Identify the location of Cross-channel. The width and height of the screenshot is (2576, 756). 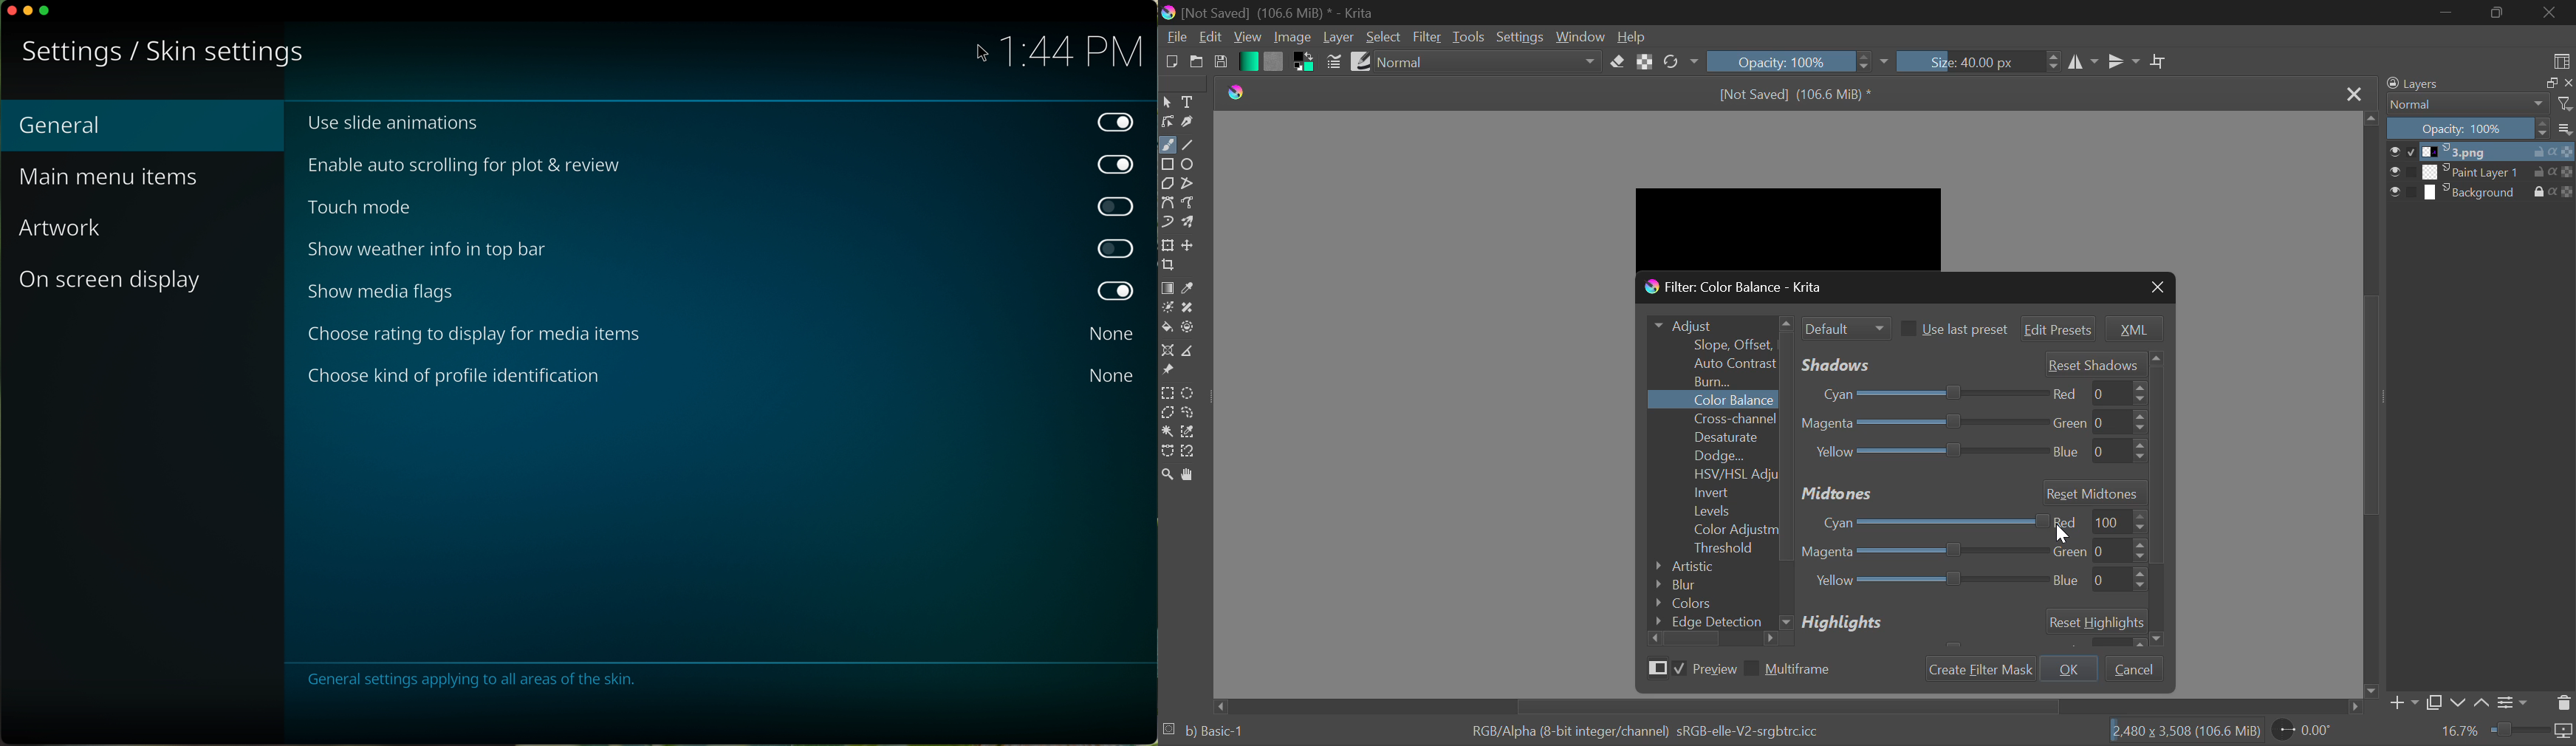
(1713, 419).